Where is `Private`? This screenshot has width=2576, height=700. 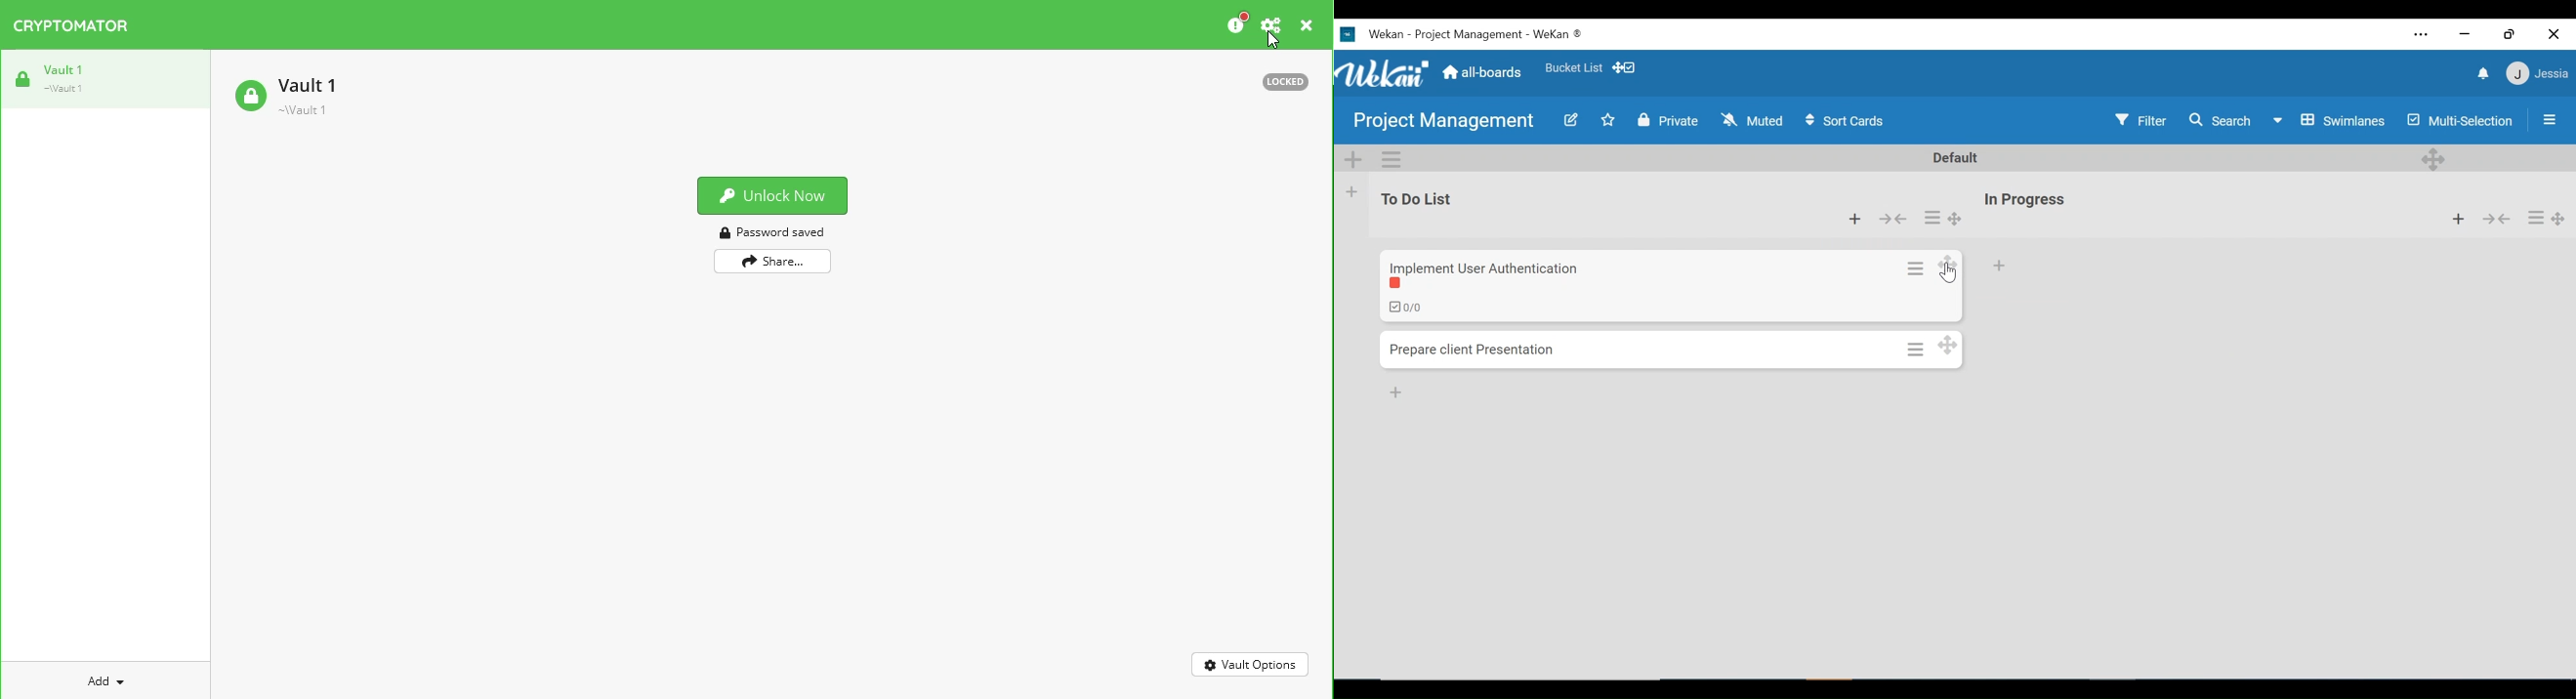 Private is located at coordinates (1669, 120).